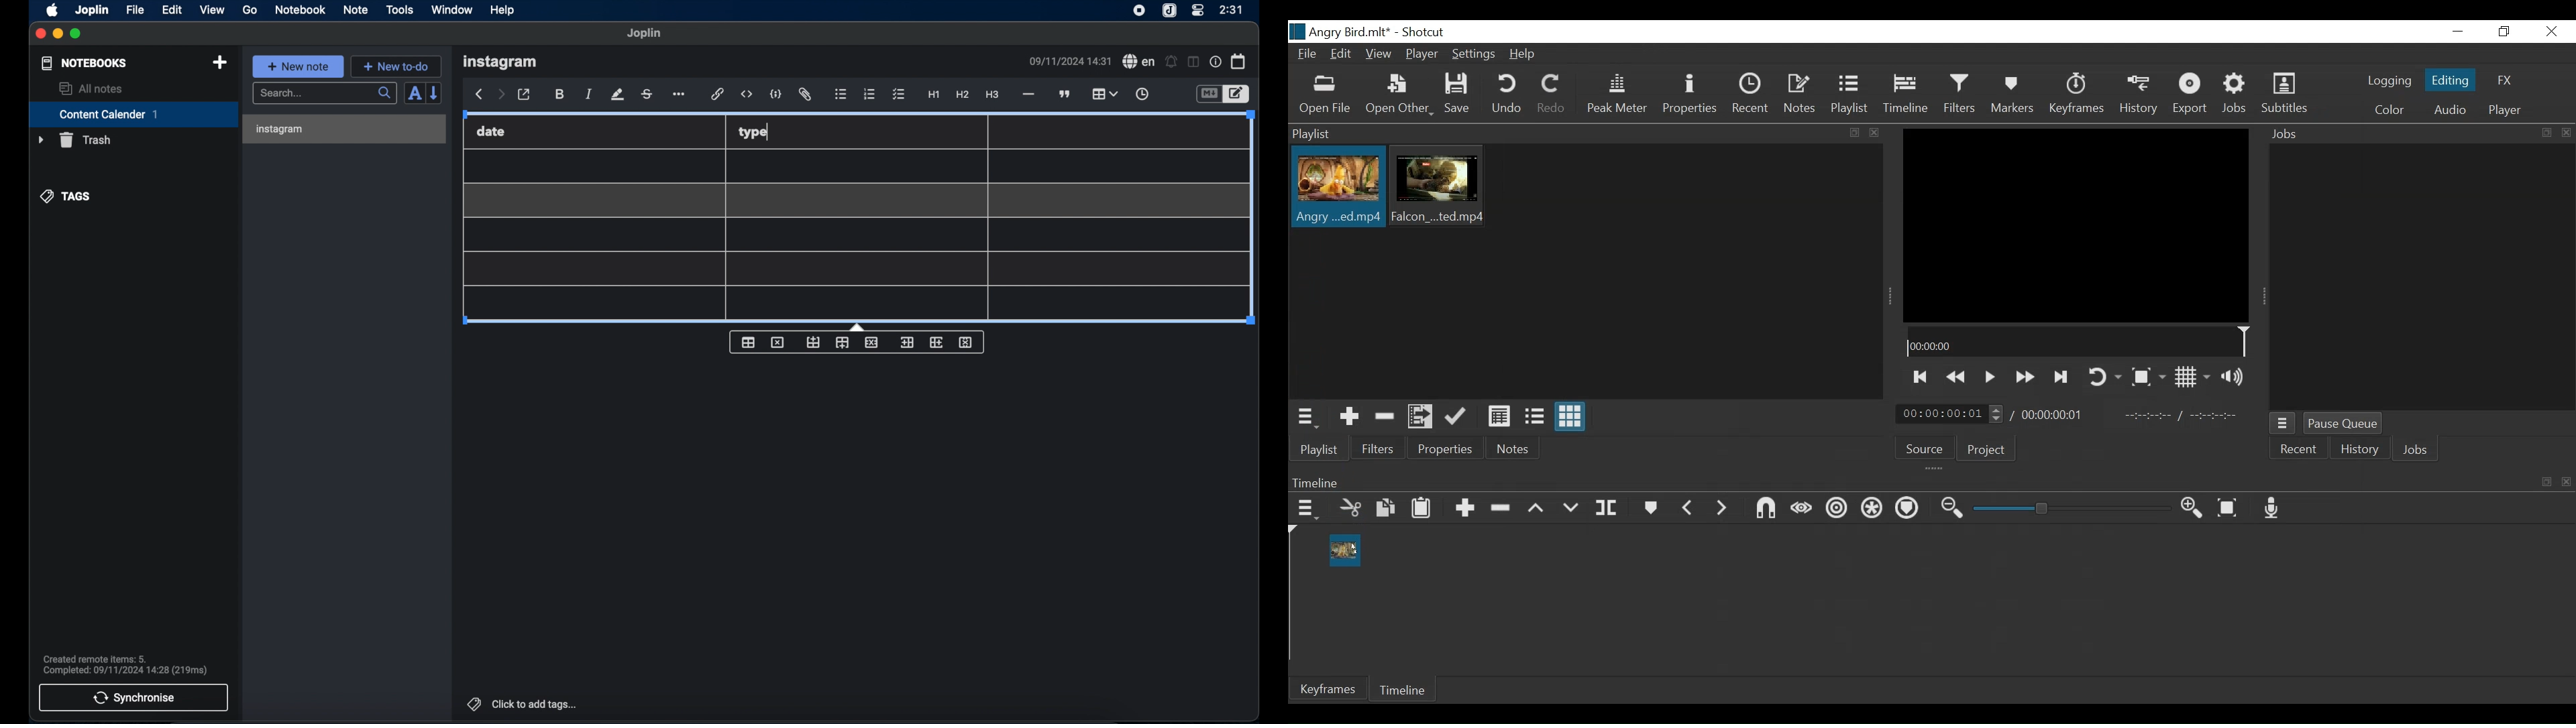  I want to click on Color, so click(2390, 111).